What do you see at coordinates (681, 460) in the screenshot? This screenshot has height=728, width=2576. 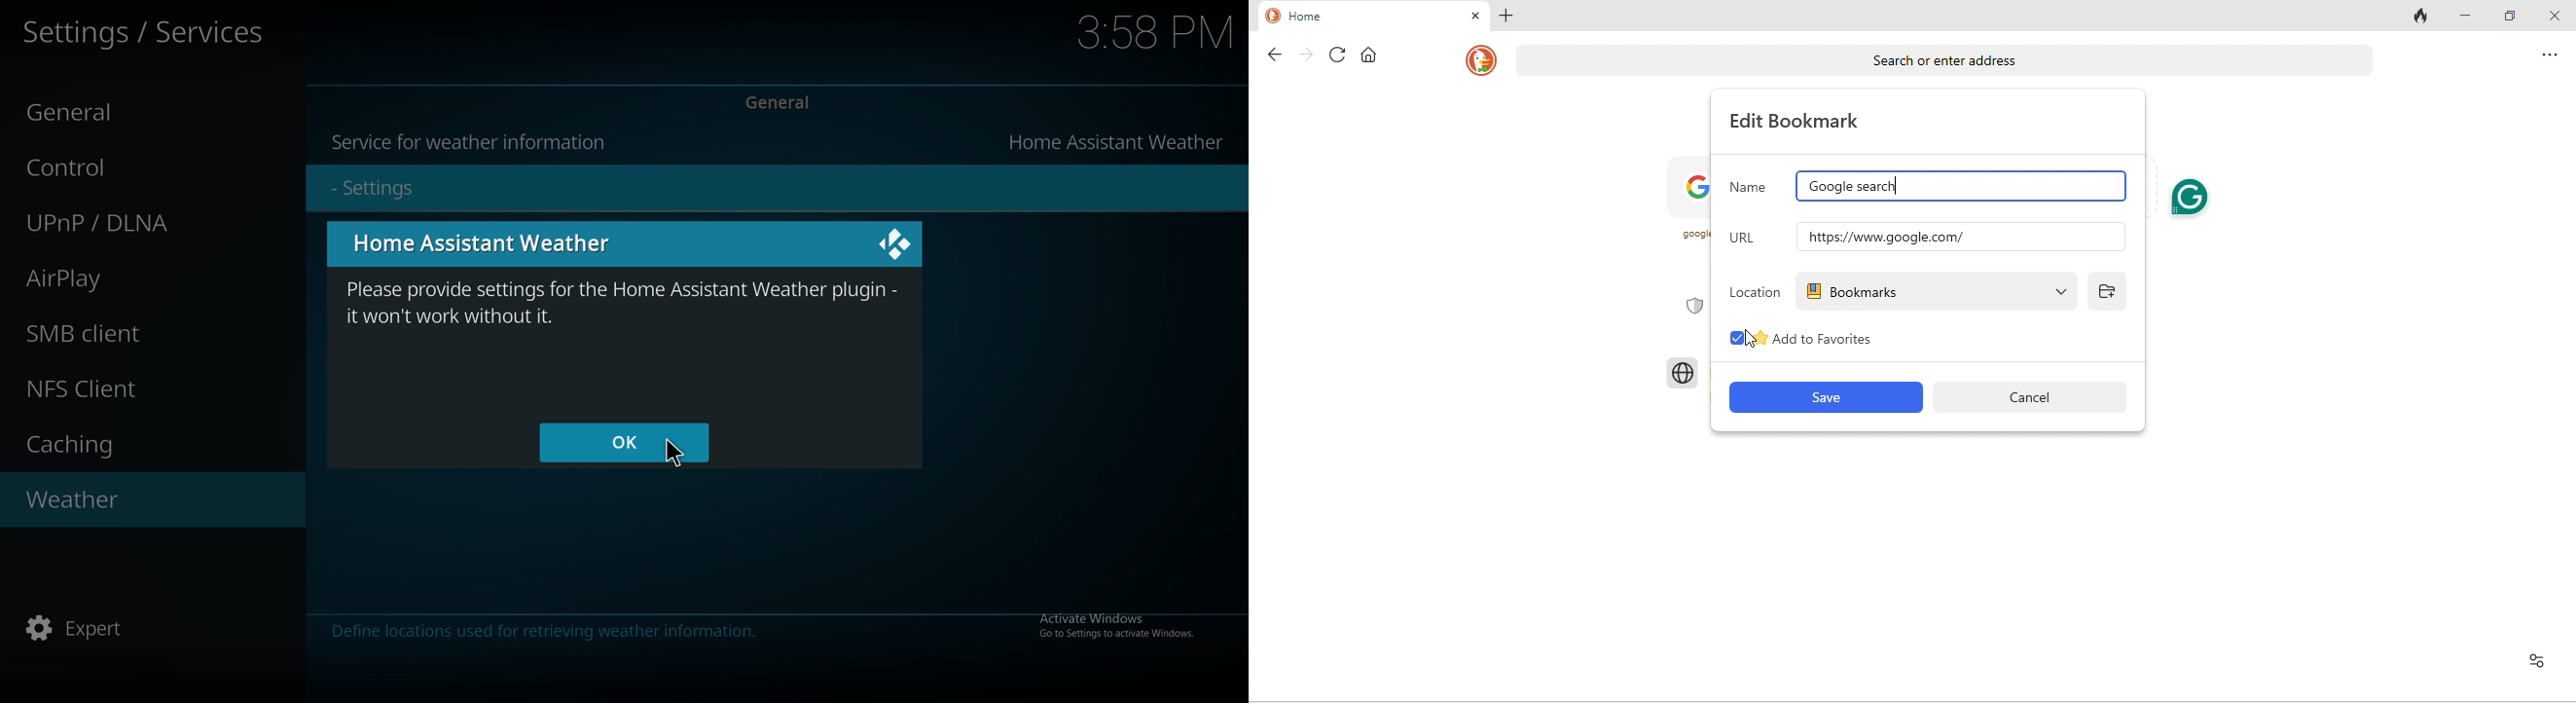 I see `Cursor` at bounding box center [681, 460].